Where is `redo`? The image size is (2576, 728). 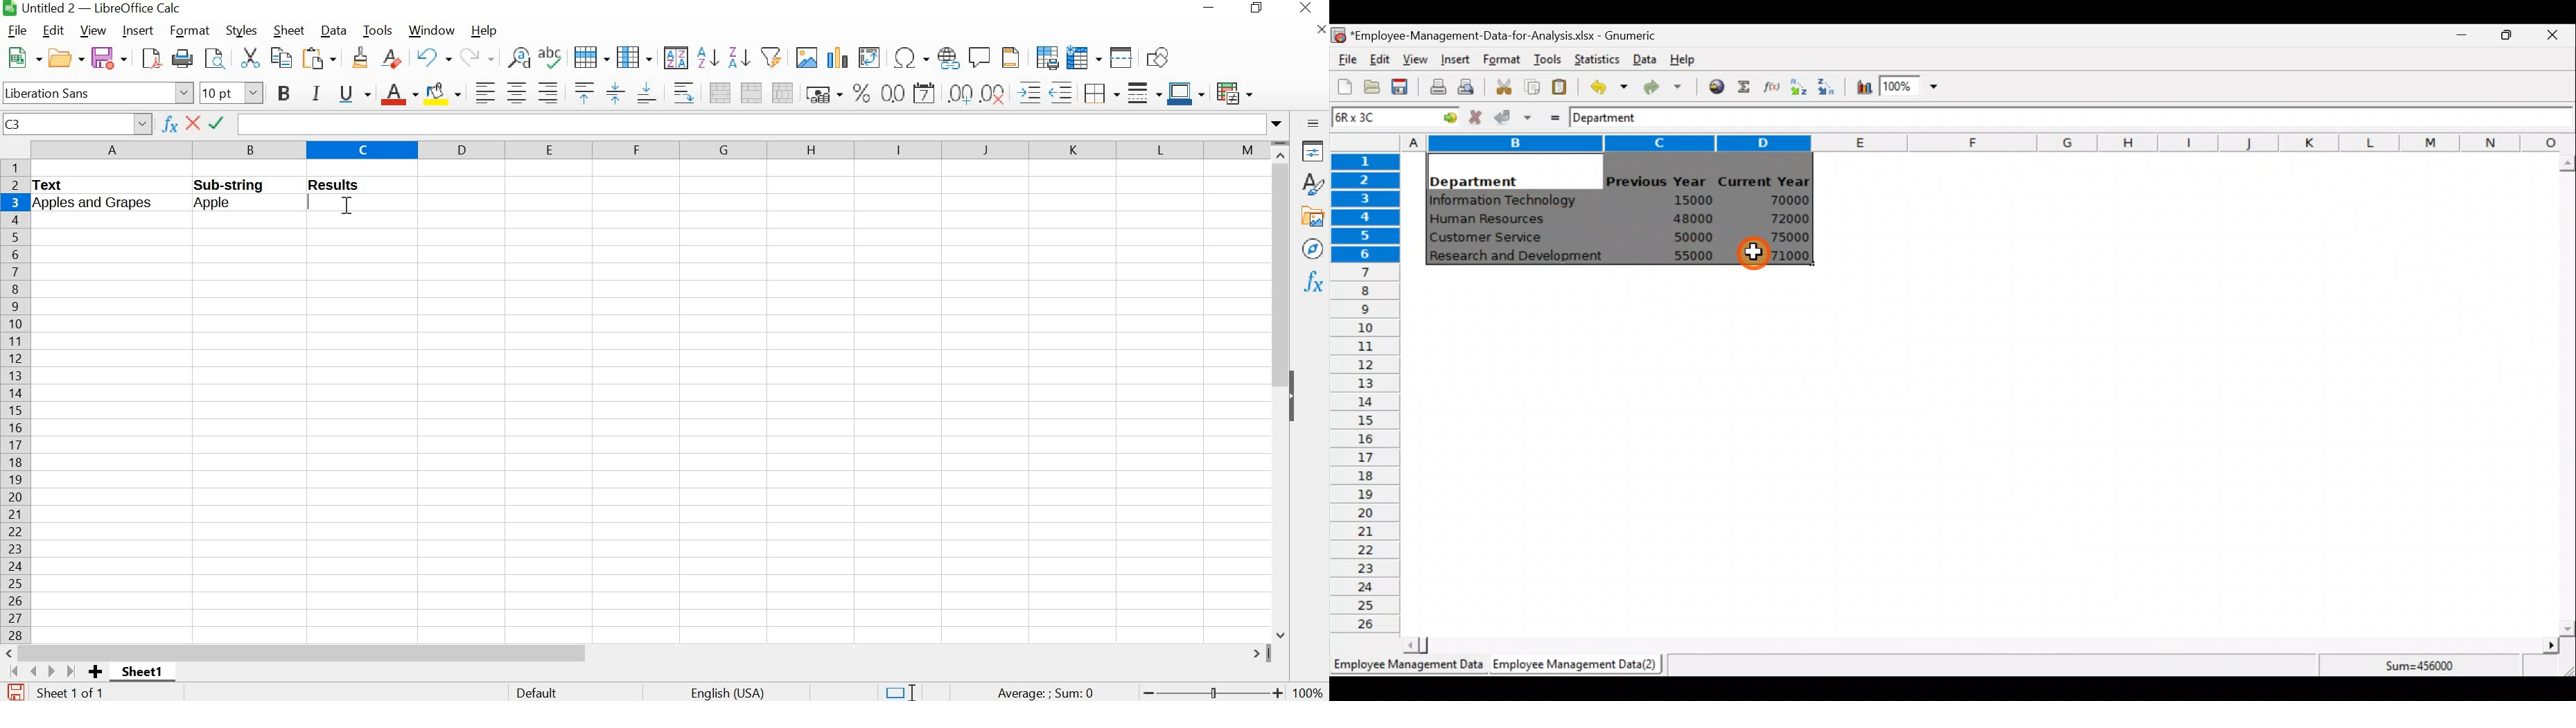
redo is located at coordinates (477, 57).